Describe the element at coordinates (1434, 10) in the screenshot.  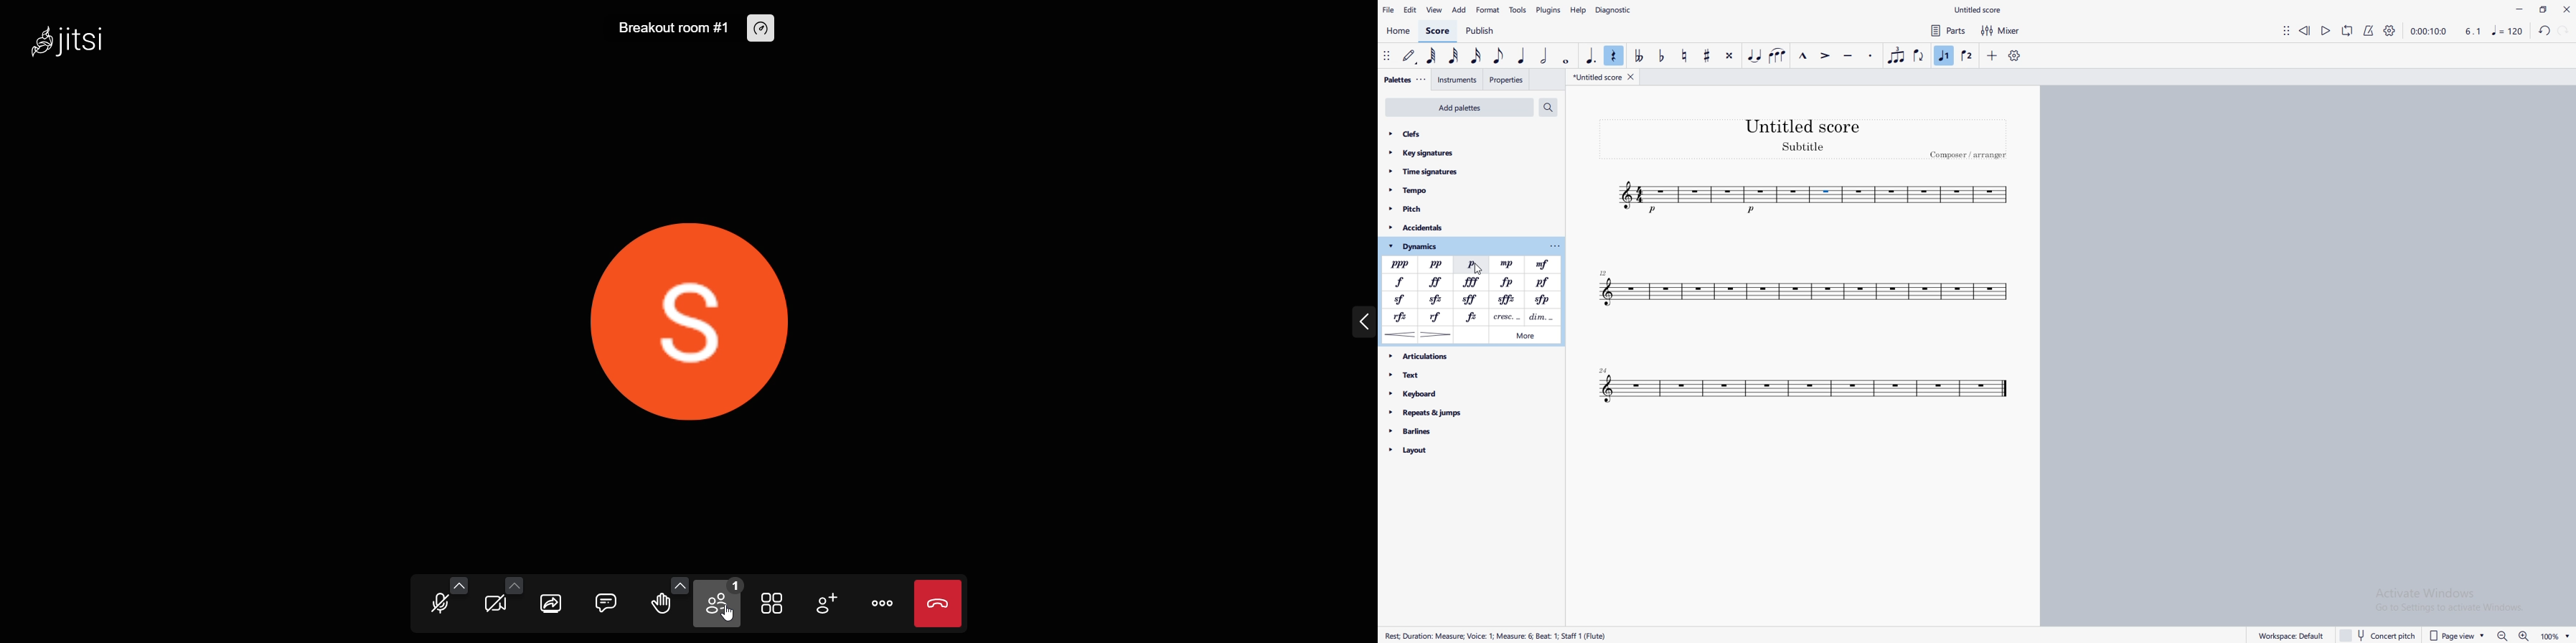
I see `view` at that location.